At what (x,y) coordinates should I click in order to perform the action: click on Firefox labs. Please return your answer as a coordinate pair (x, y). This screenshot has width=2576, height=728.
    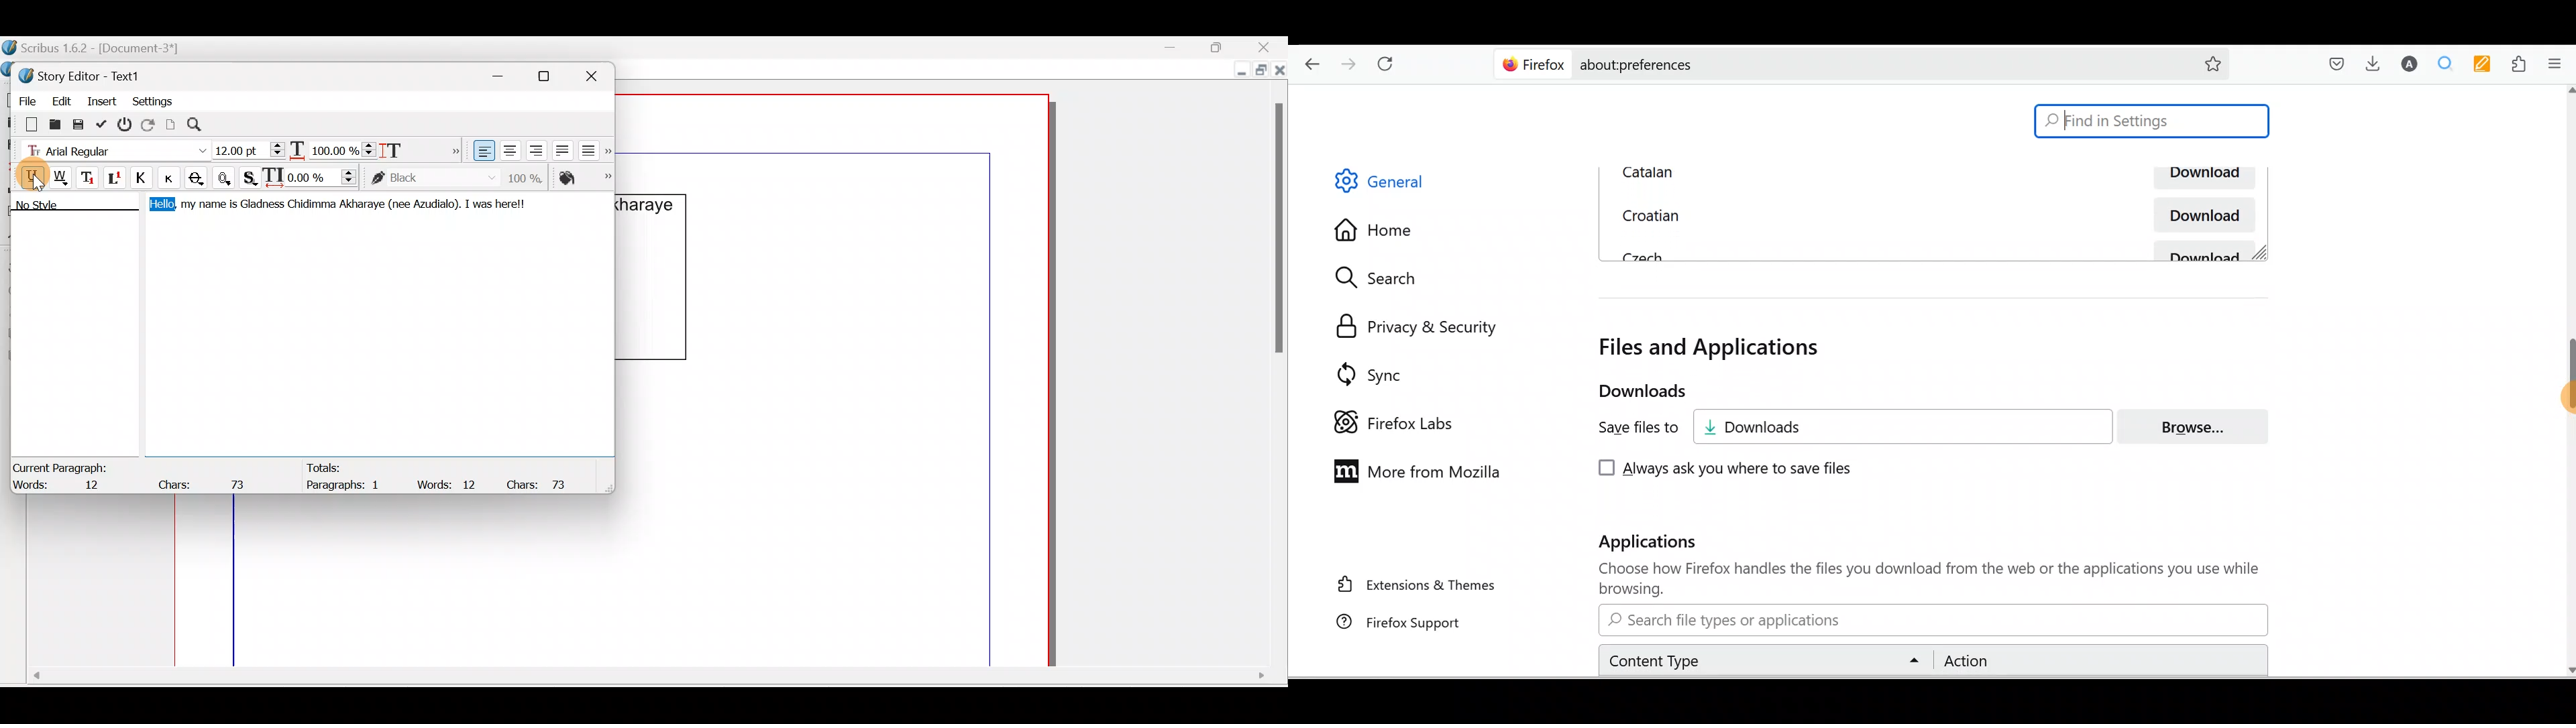
    Looking at the image, I should click on (1389, 416).